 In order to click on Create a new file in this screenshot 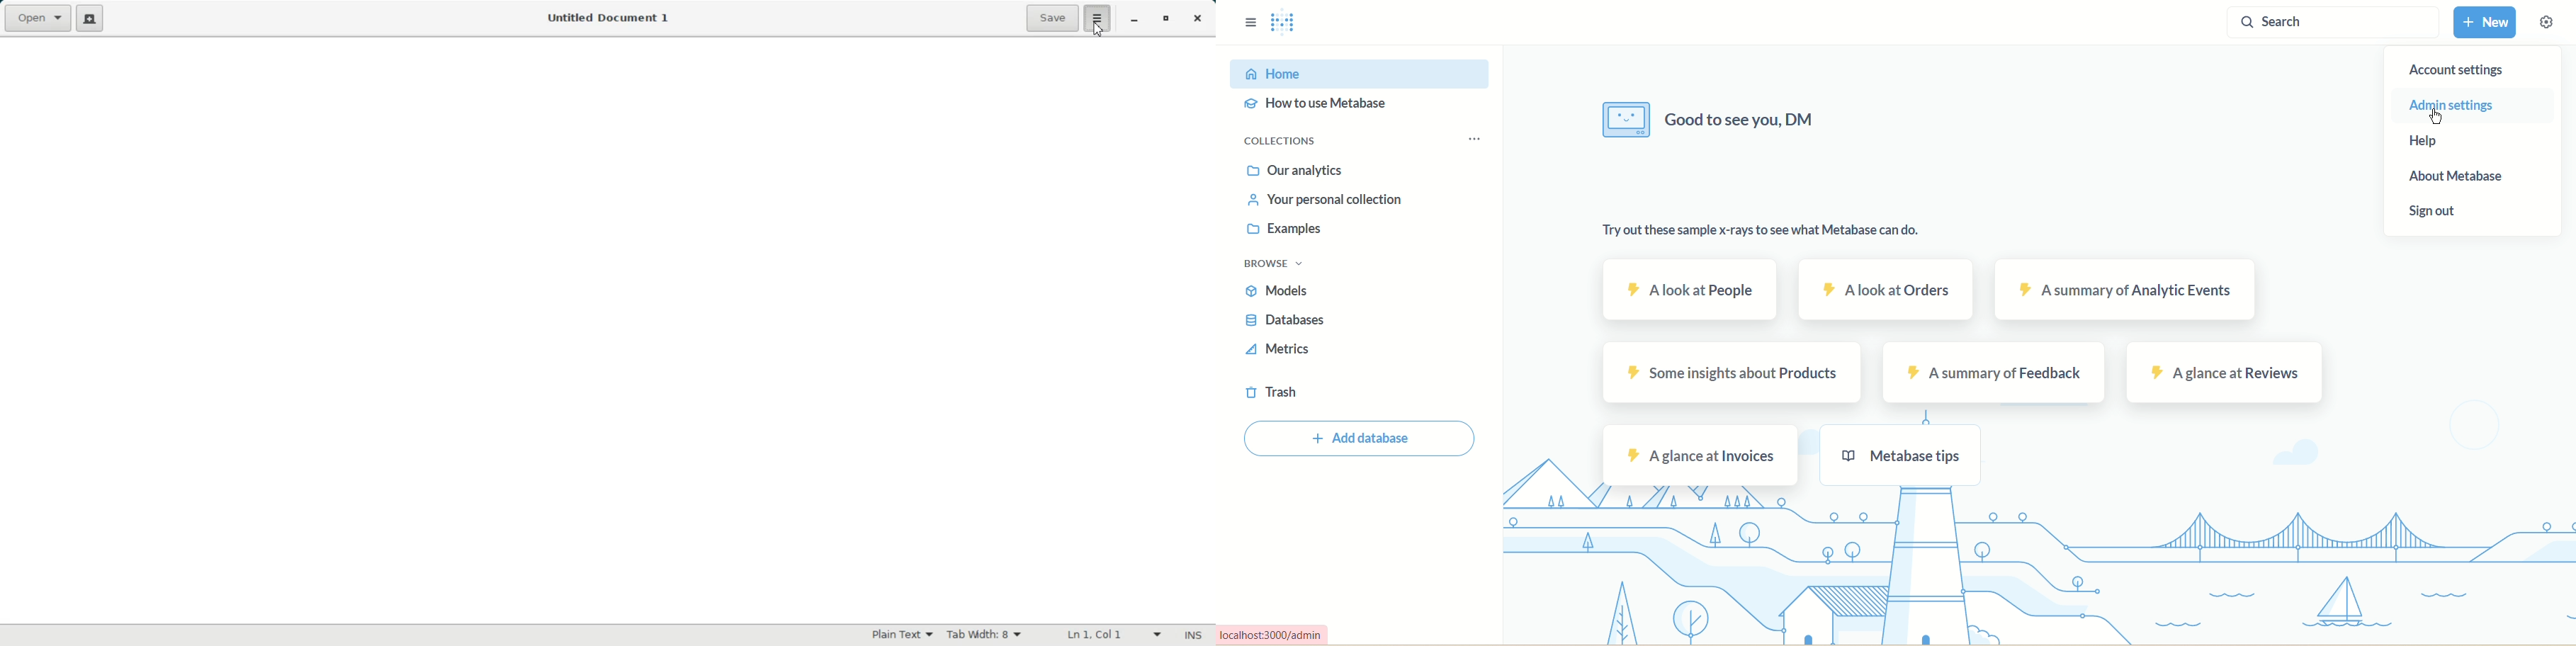, I will do `click(89, 18)`.